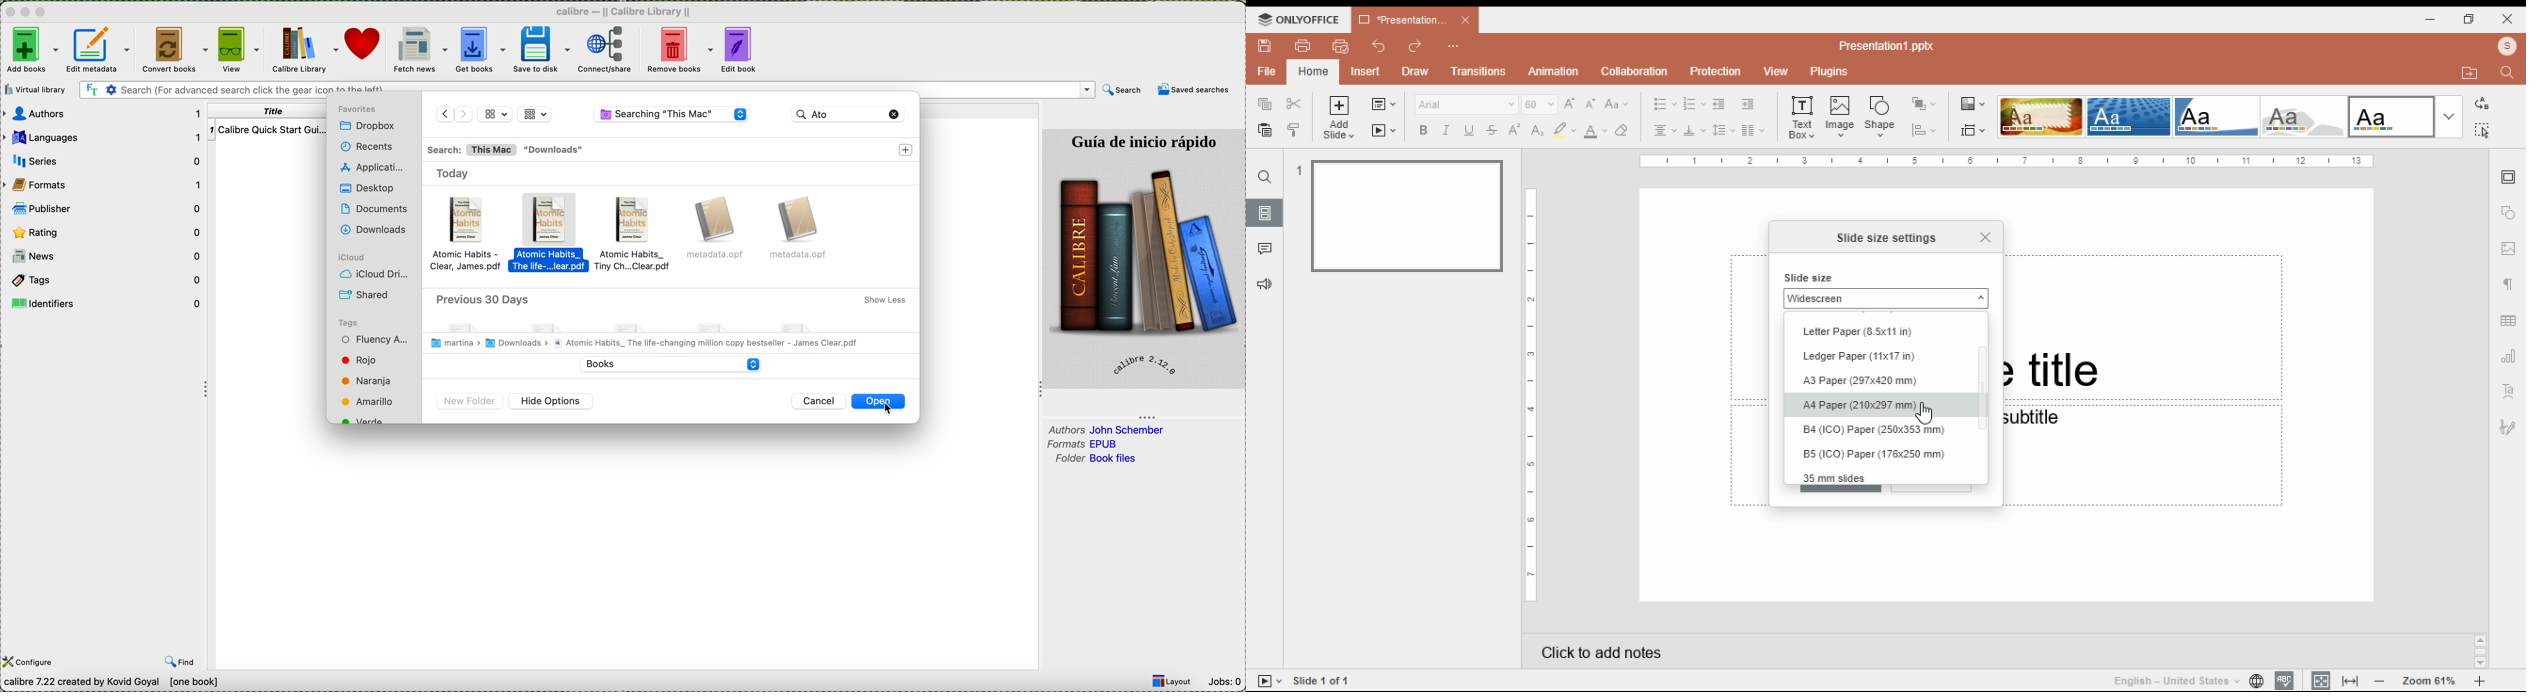 The width and height of the screenshot is (2548, 700). I want to click on change slide size, so click(1973, 130).